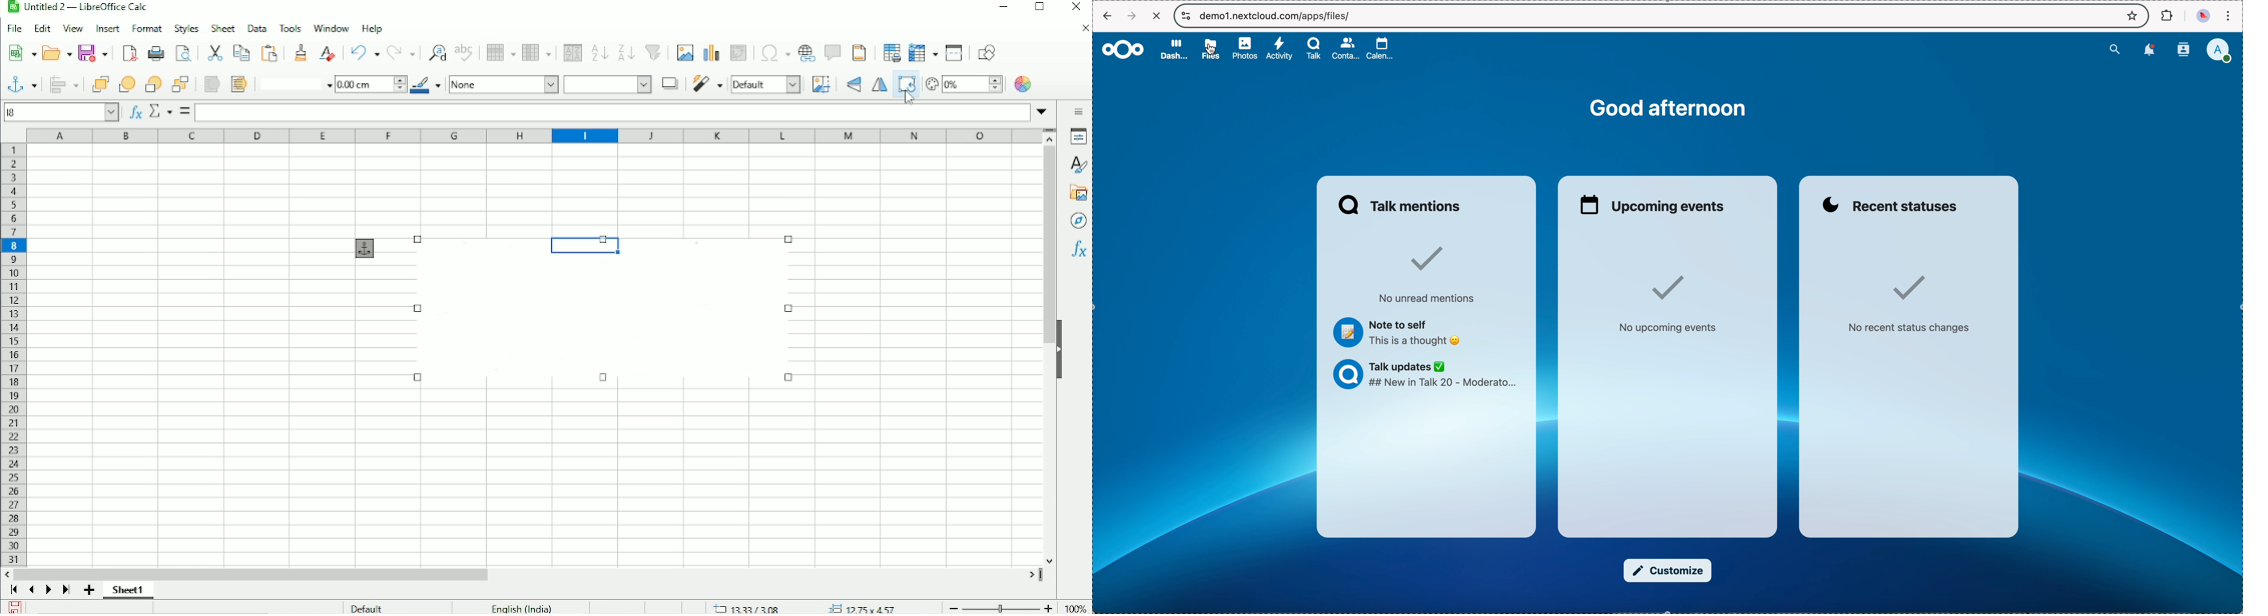 This screenshot has width=2268, height=616. What do you see at coordinates (1076, 137) in the screenshot?
I see `Properties` at bounding box center [1076, 137].